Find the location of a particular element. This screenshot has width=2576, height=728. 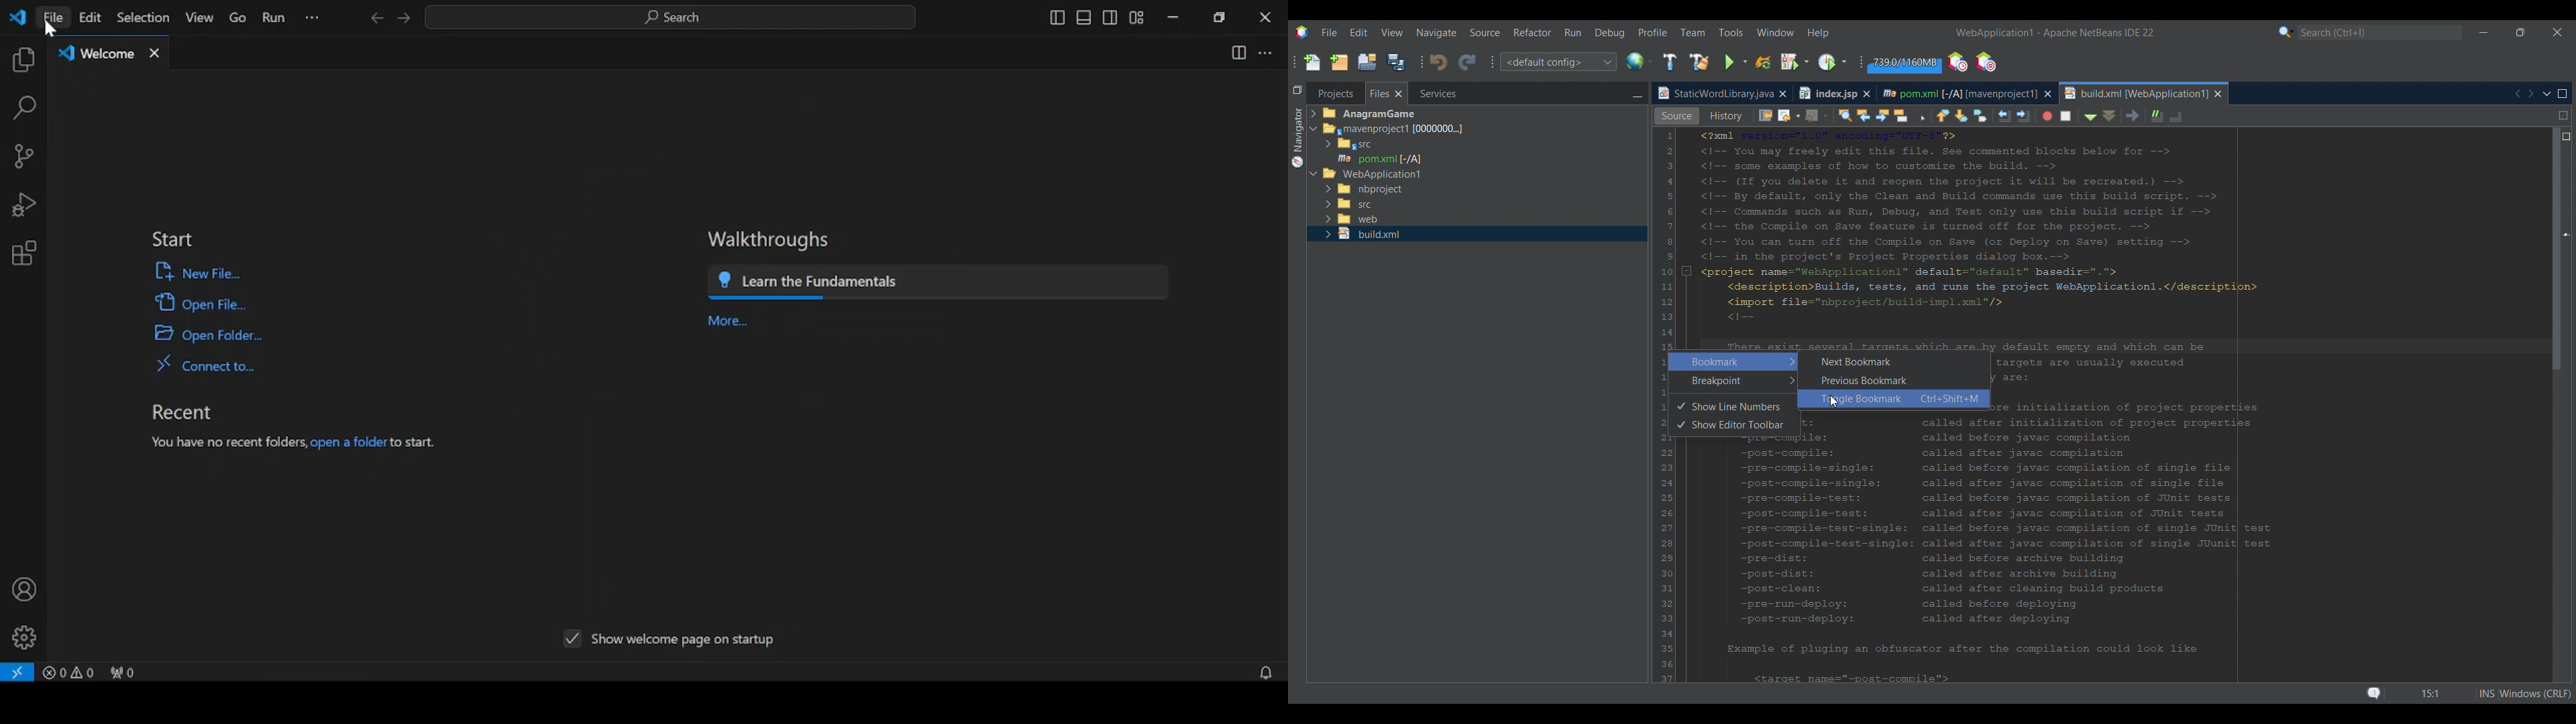

Project name added is located at coordinates (2055, 33).